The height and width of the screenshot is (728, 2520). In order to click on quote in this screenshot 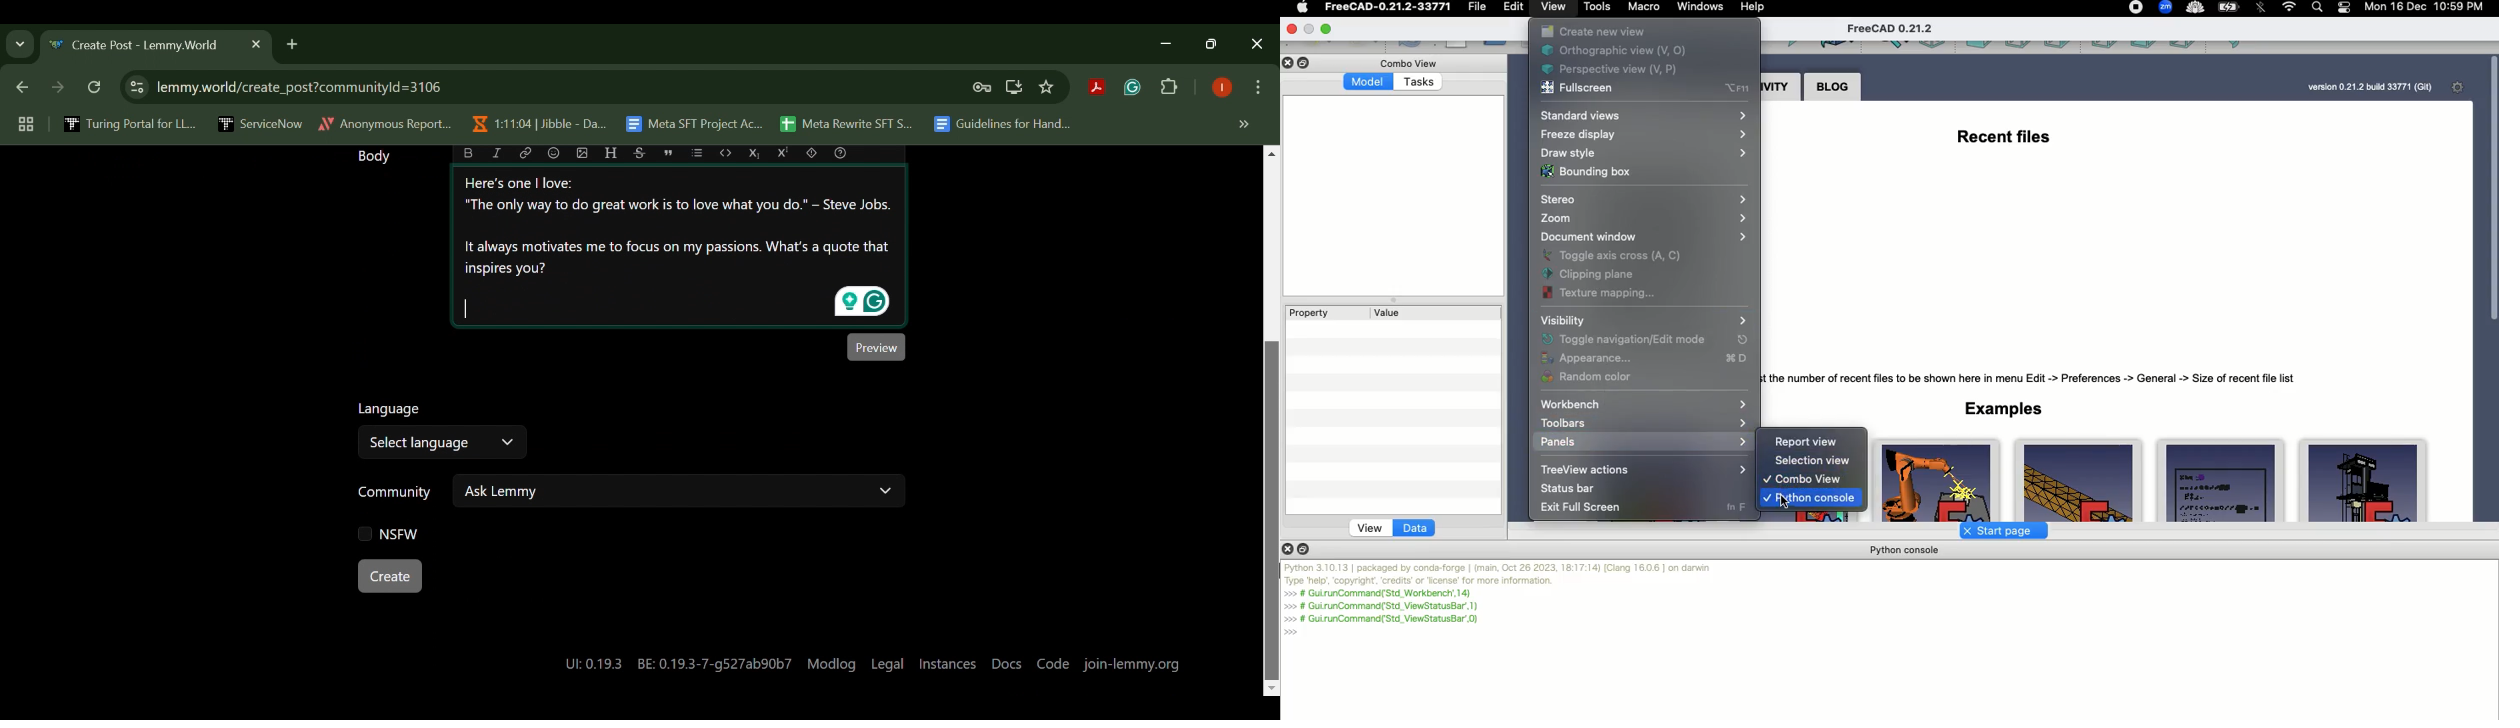, I will do `click(666, 152)`.